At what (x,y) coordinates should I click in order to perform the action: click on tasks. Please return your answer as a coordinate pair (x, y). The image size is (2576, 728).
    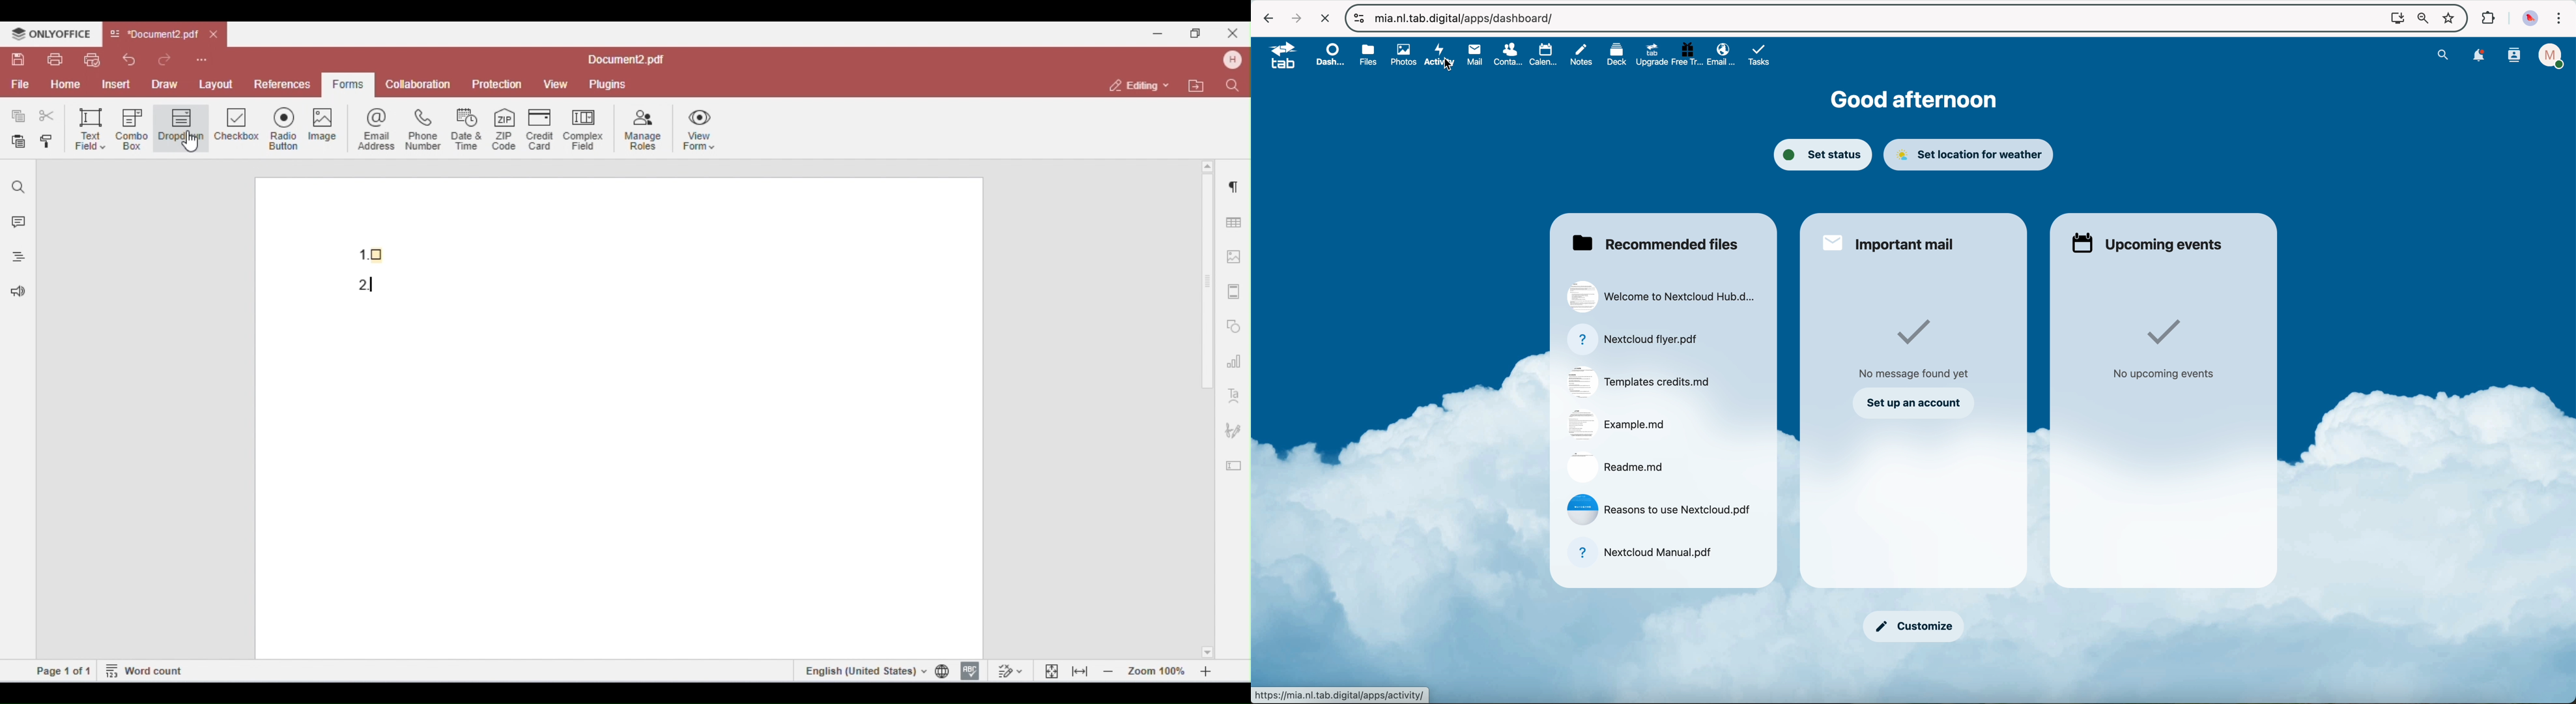
    Looking at the image, I should click on (1759, 54).